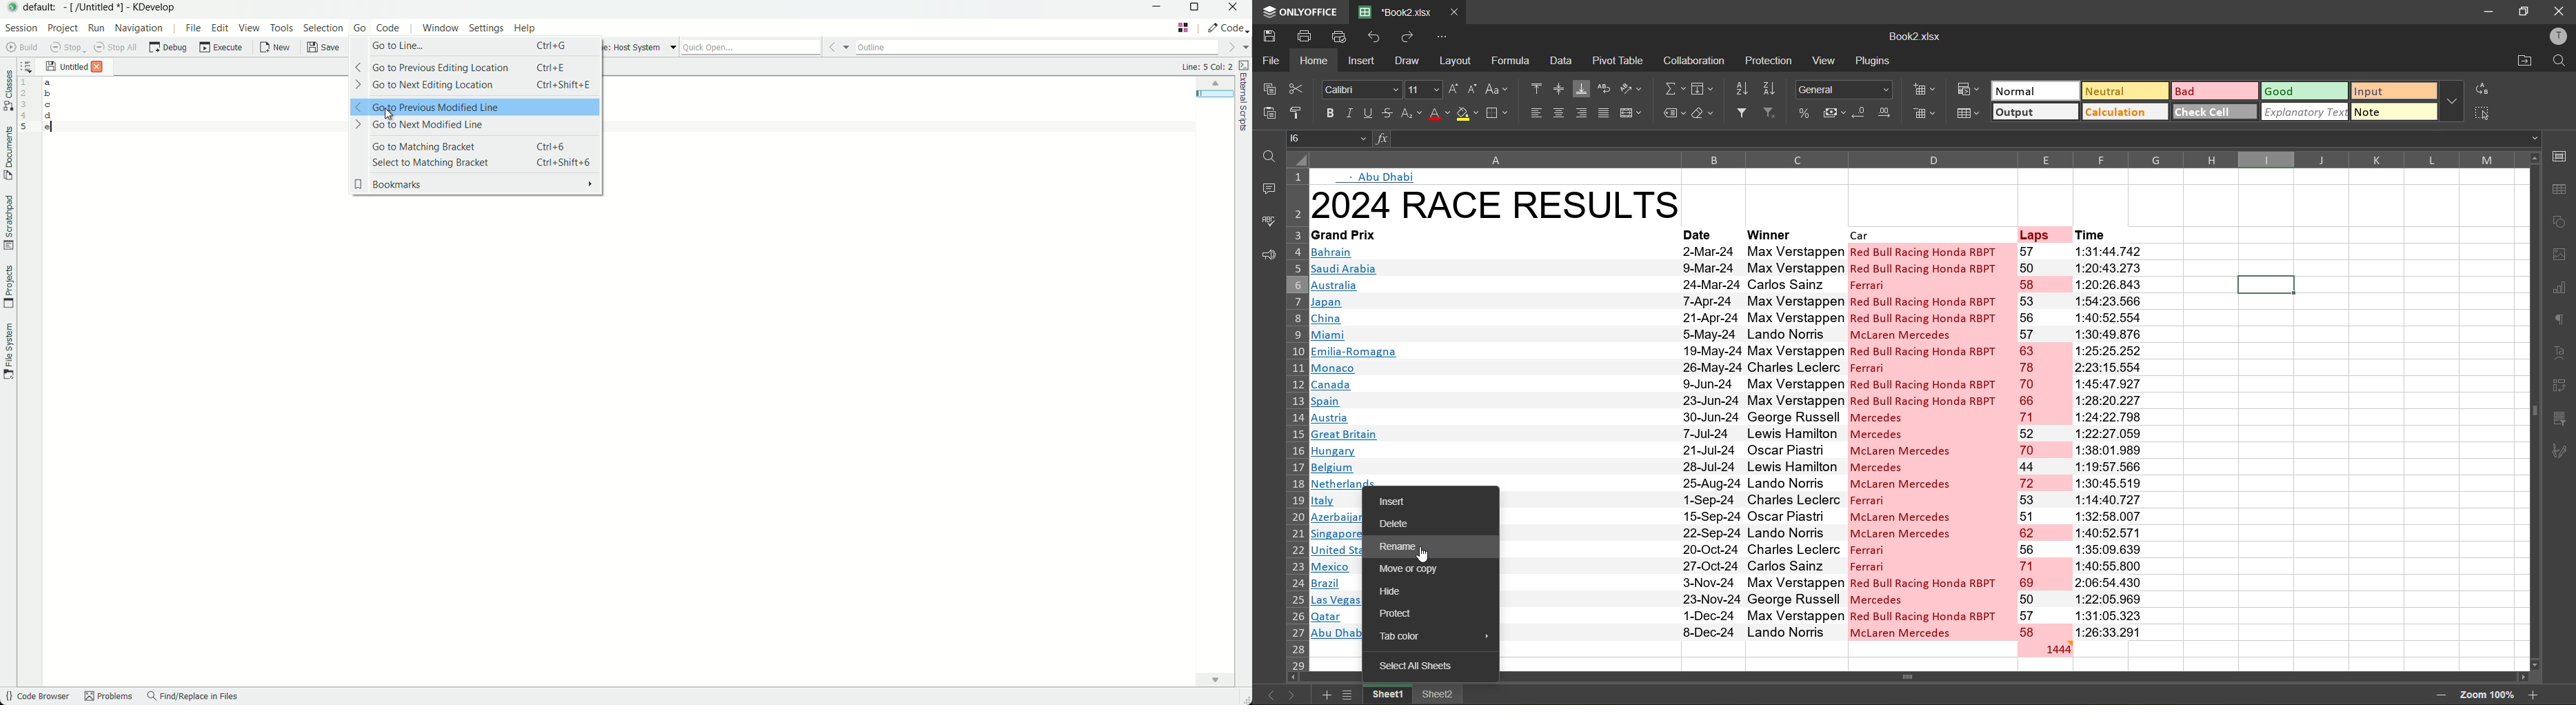 The image size is (2576, 728). Describe the element at coordinates (1294, 693) in the screenshot. I see `next` at that location.